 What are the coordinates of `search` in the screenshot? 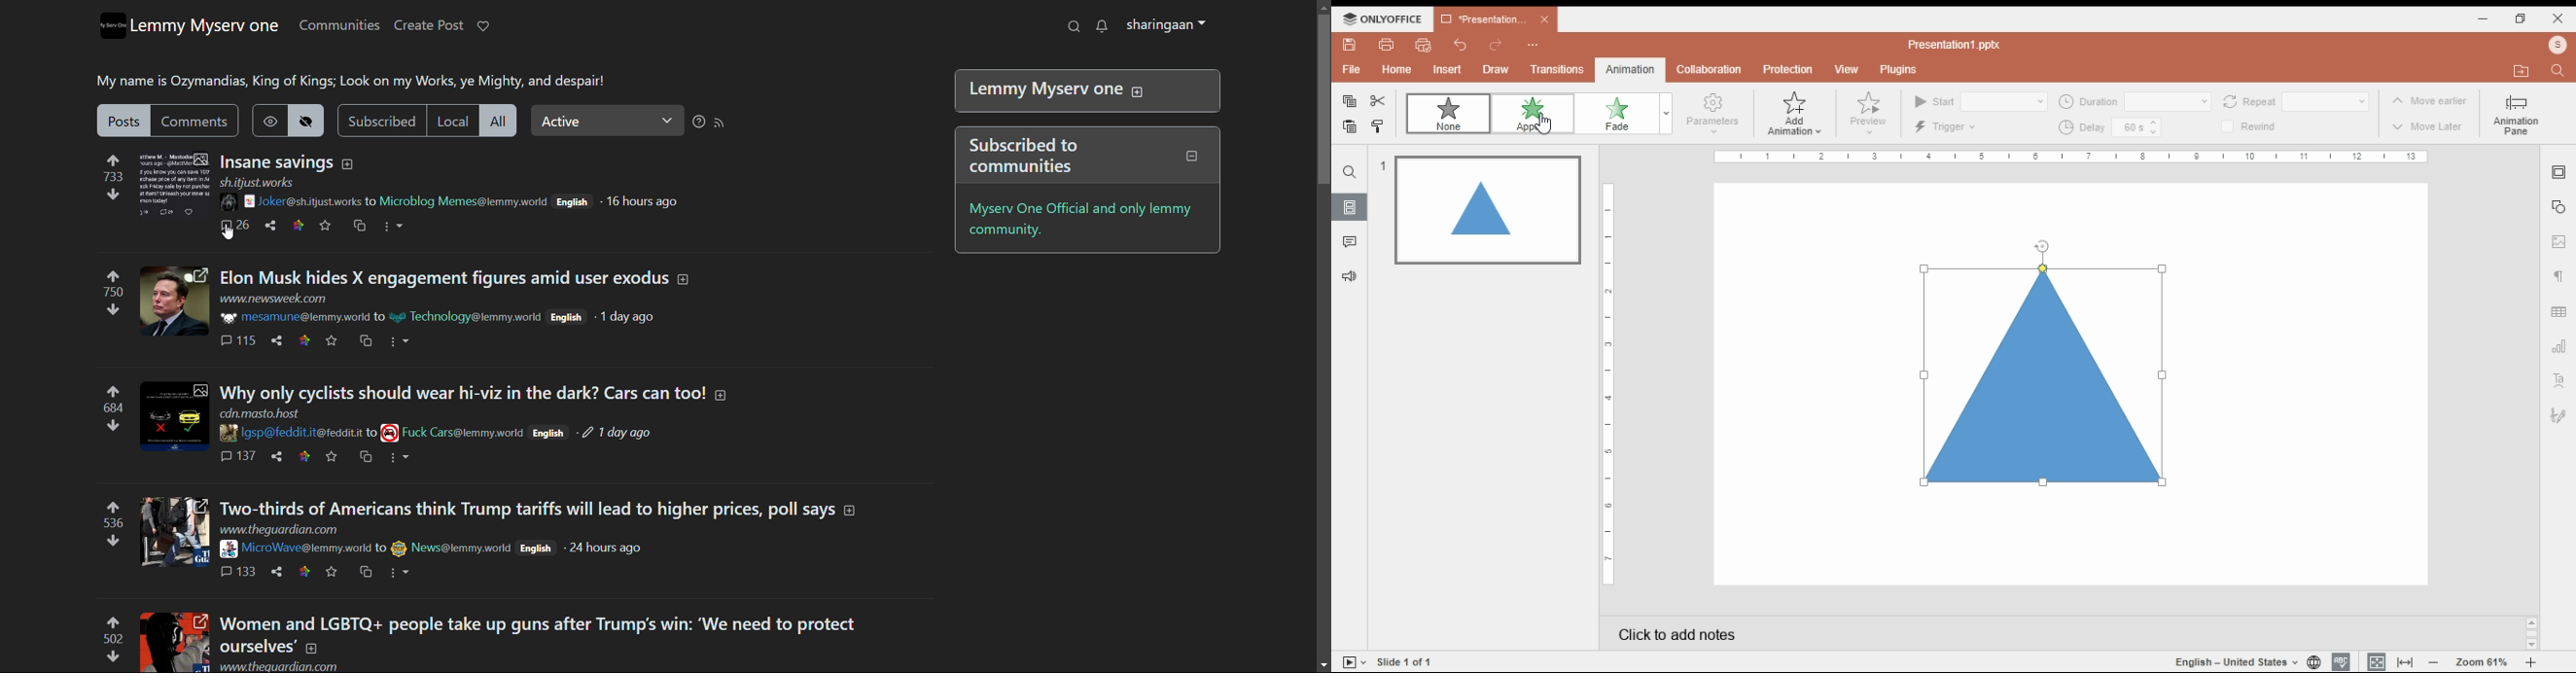 It's located at (1352, 171).